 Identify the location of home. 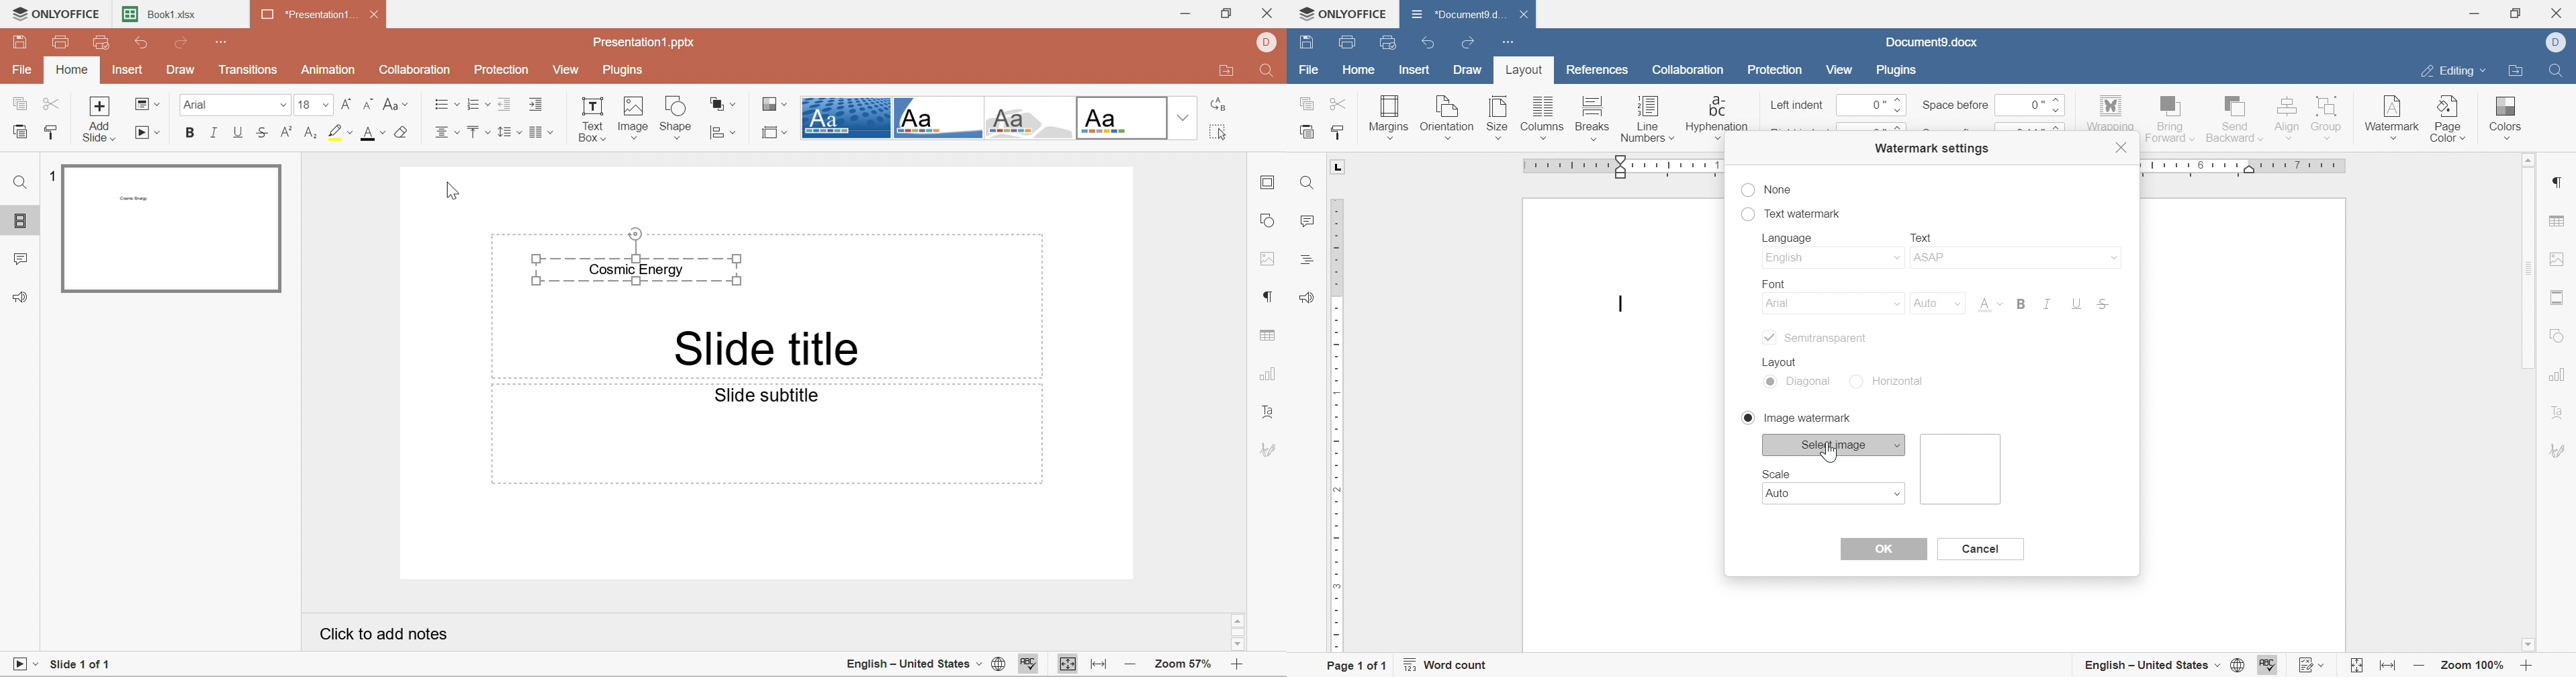
(1359, 72).